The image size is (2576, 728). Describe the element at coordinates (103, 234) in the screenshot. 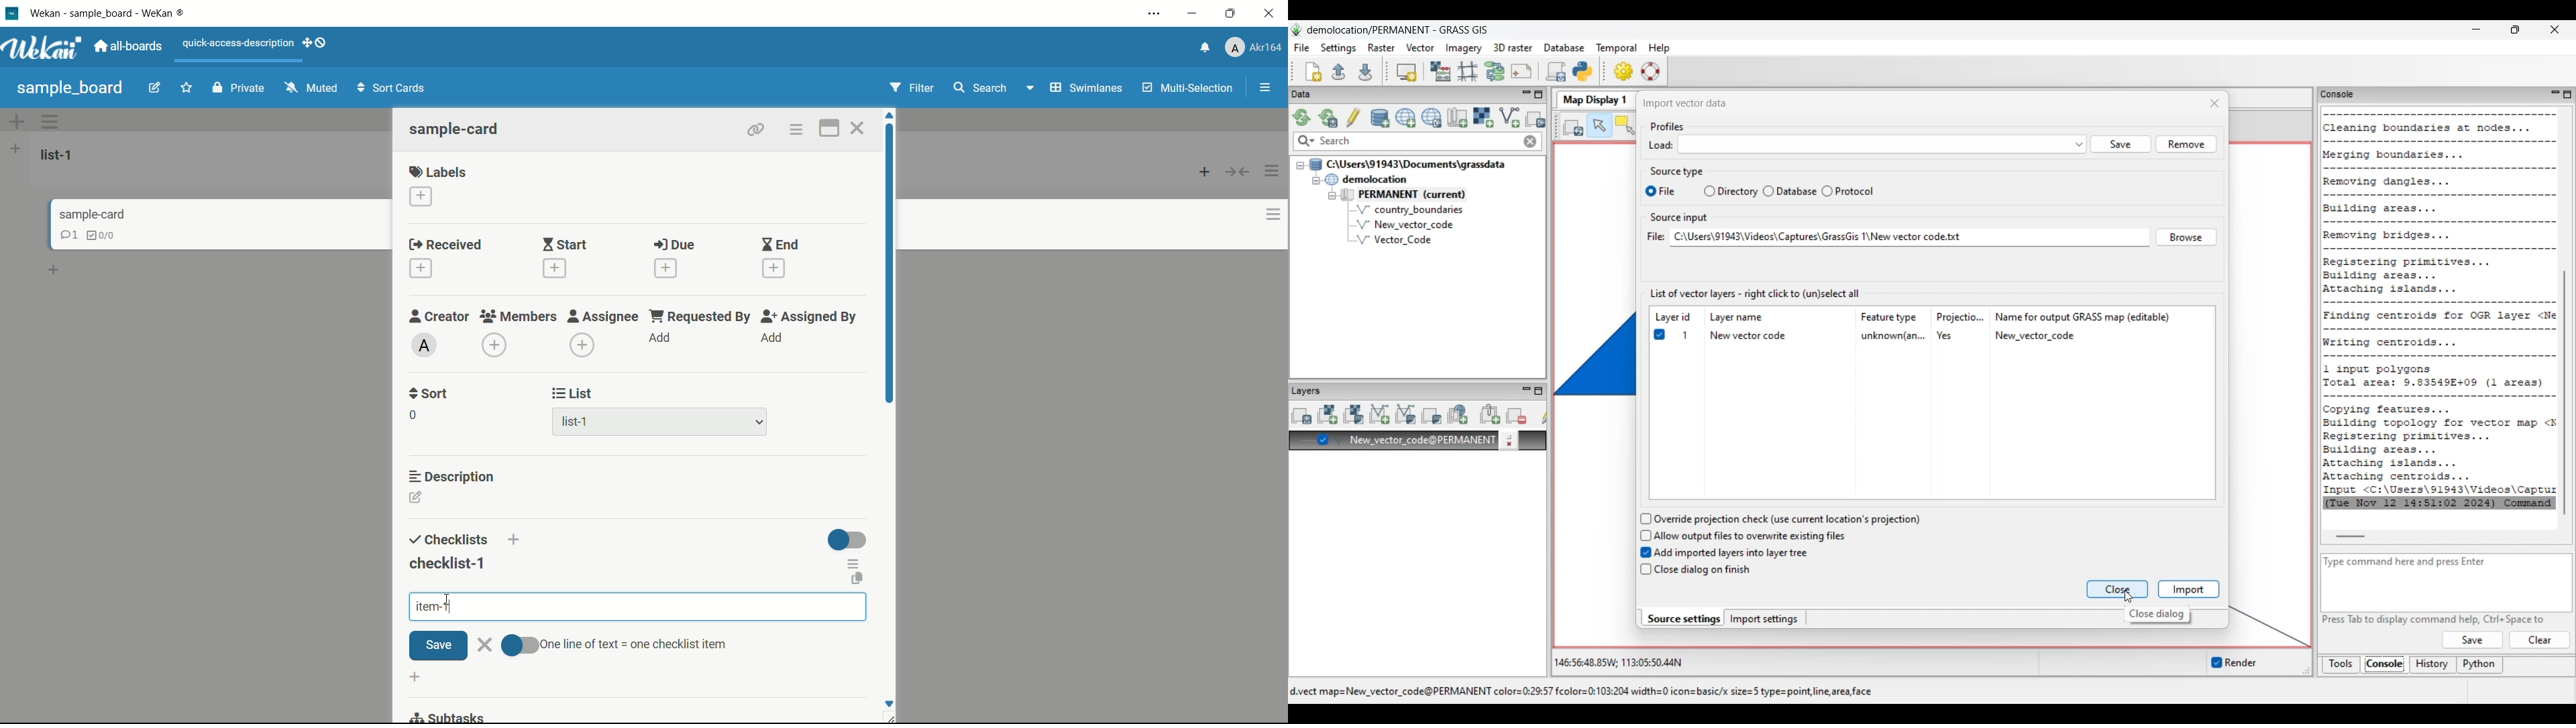

I see `checklist` at that location.